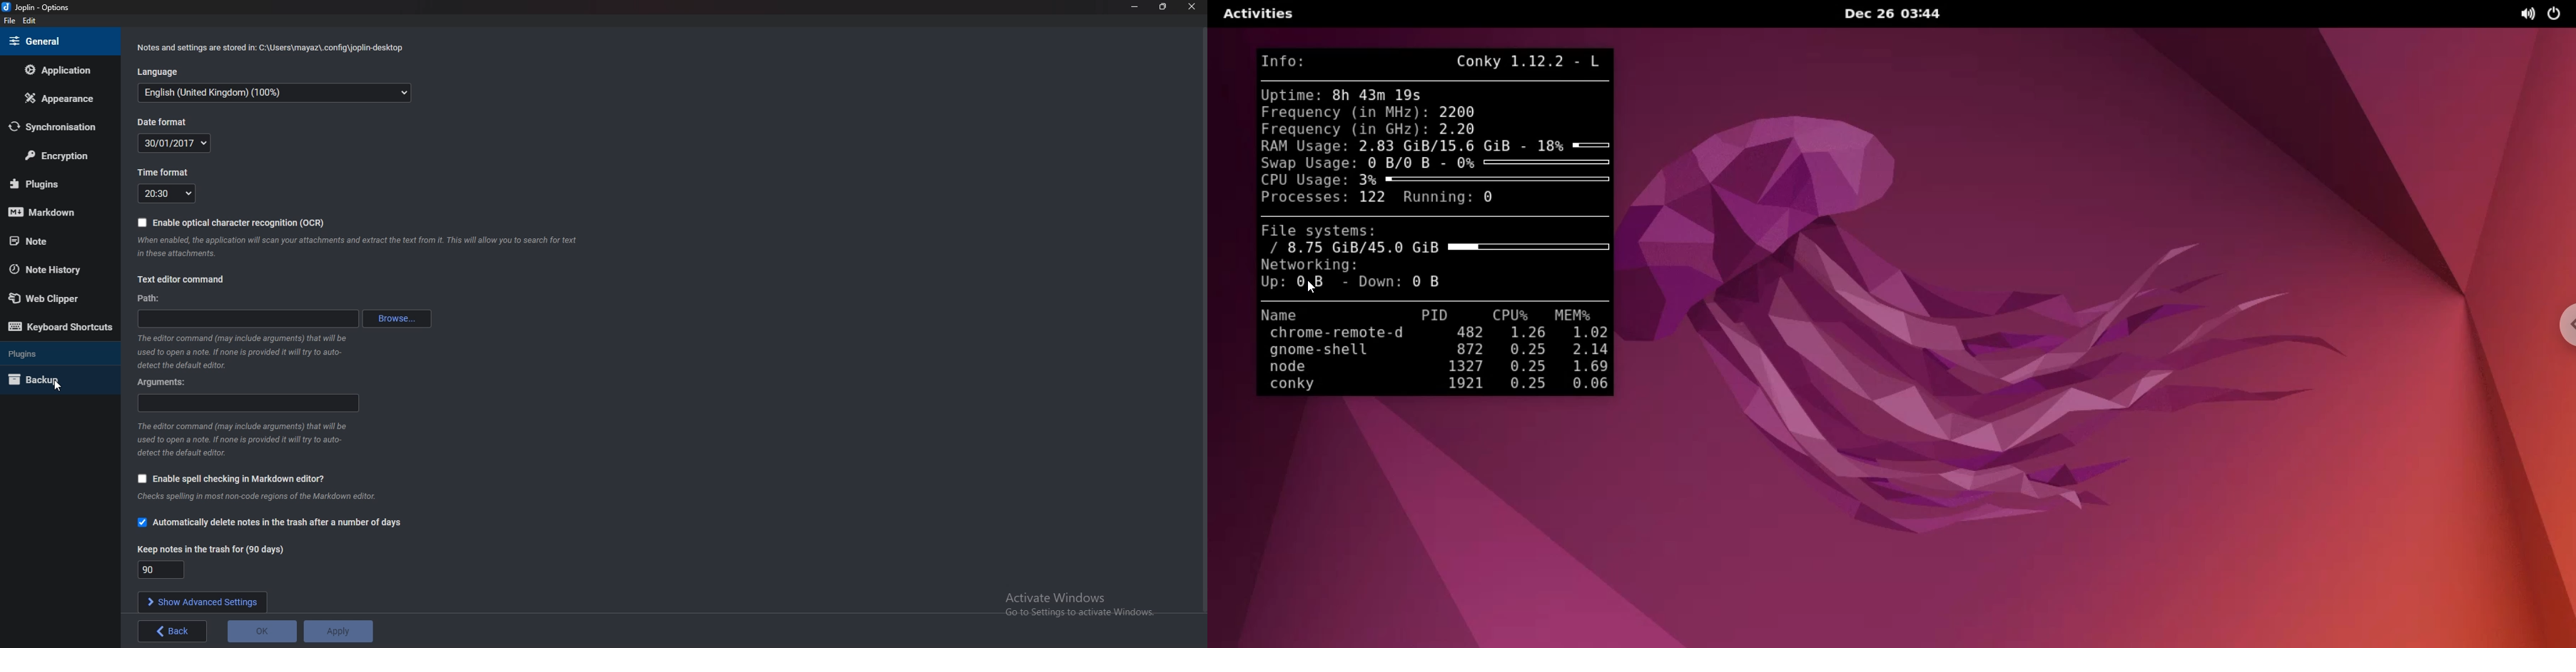 The width and height of the screenshot is (2576, 672). What do you see at coordinates (398, 319) in the screenshot?
I see `Browse` at bounding box center [398, 319].